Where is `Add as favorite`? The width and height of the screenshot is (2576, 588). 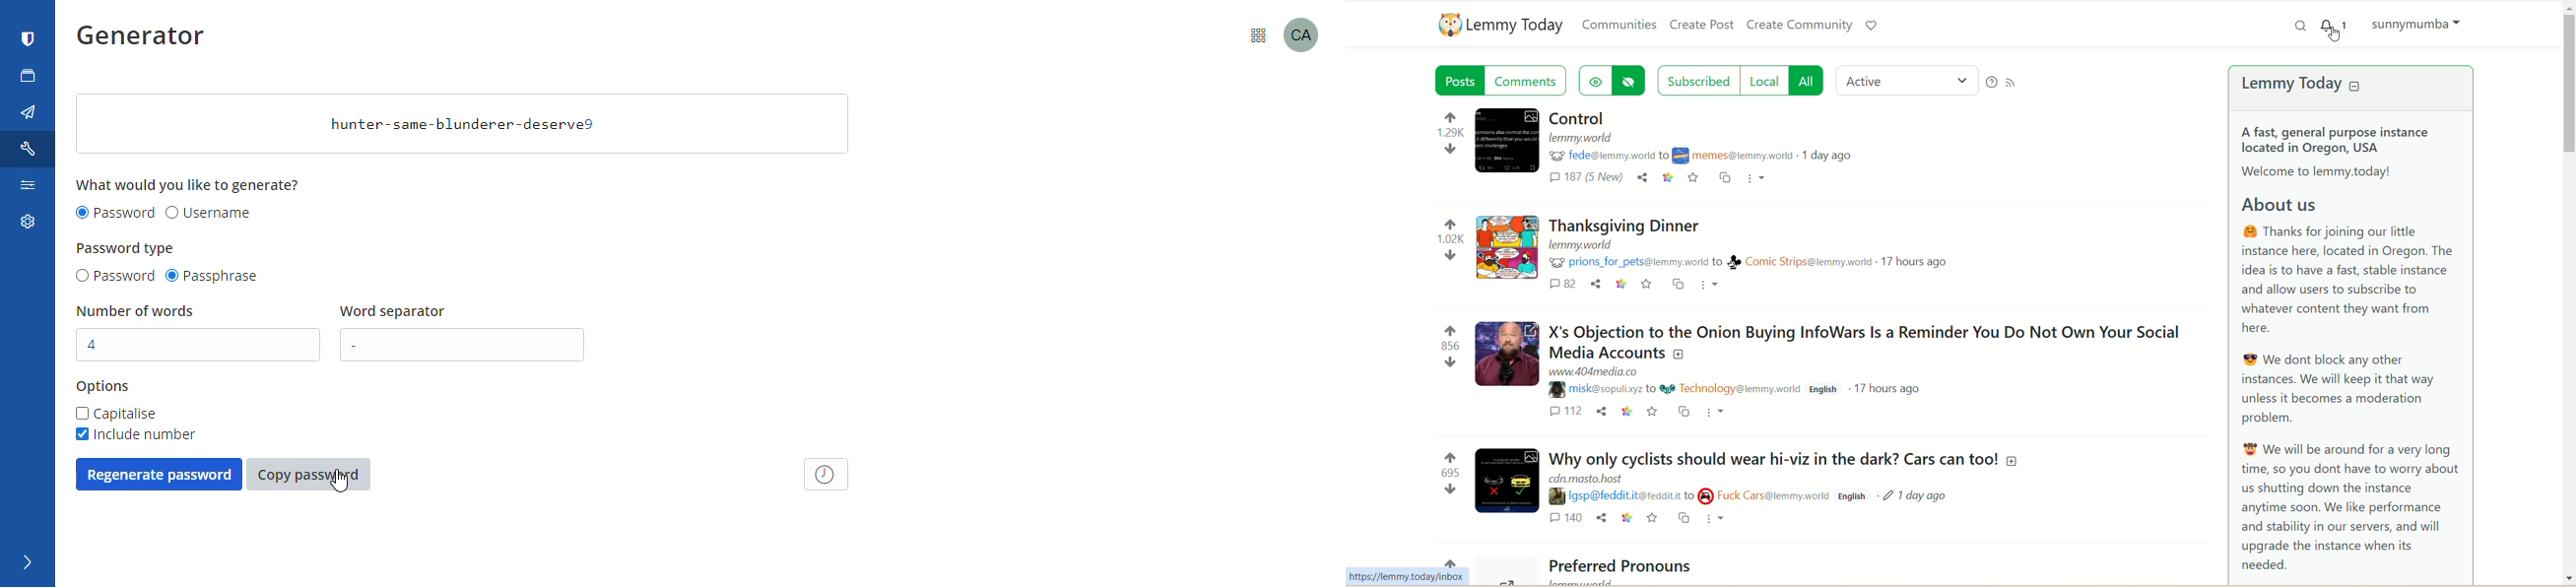 Add as favorite is located at coordinates (1653, 519).